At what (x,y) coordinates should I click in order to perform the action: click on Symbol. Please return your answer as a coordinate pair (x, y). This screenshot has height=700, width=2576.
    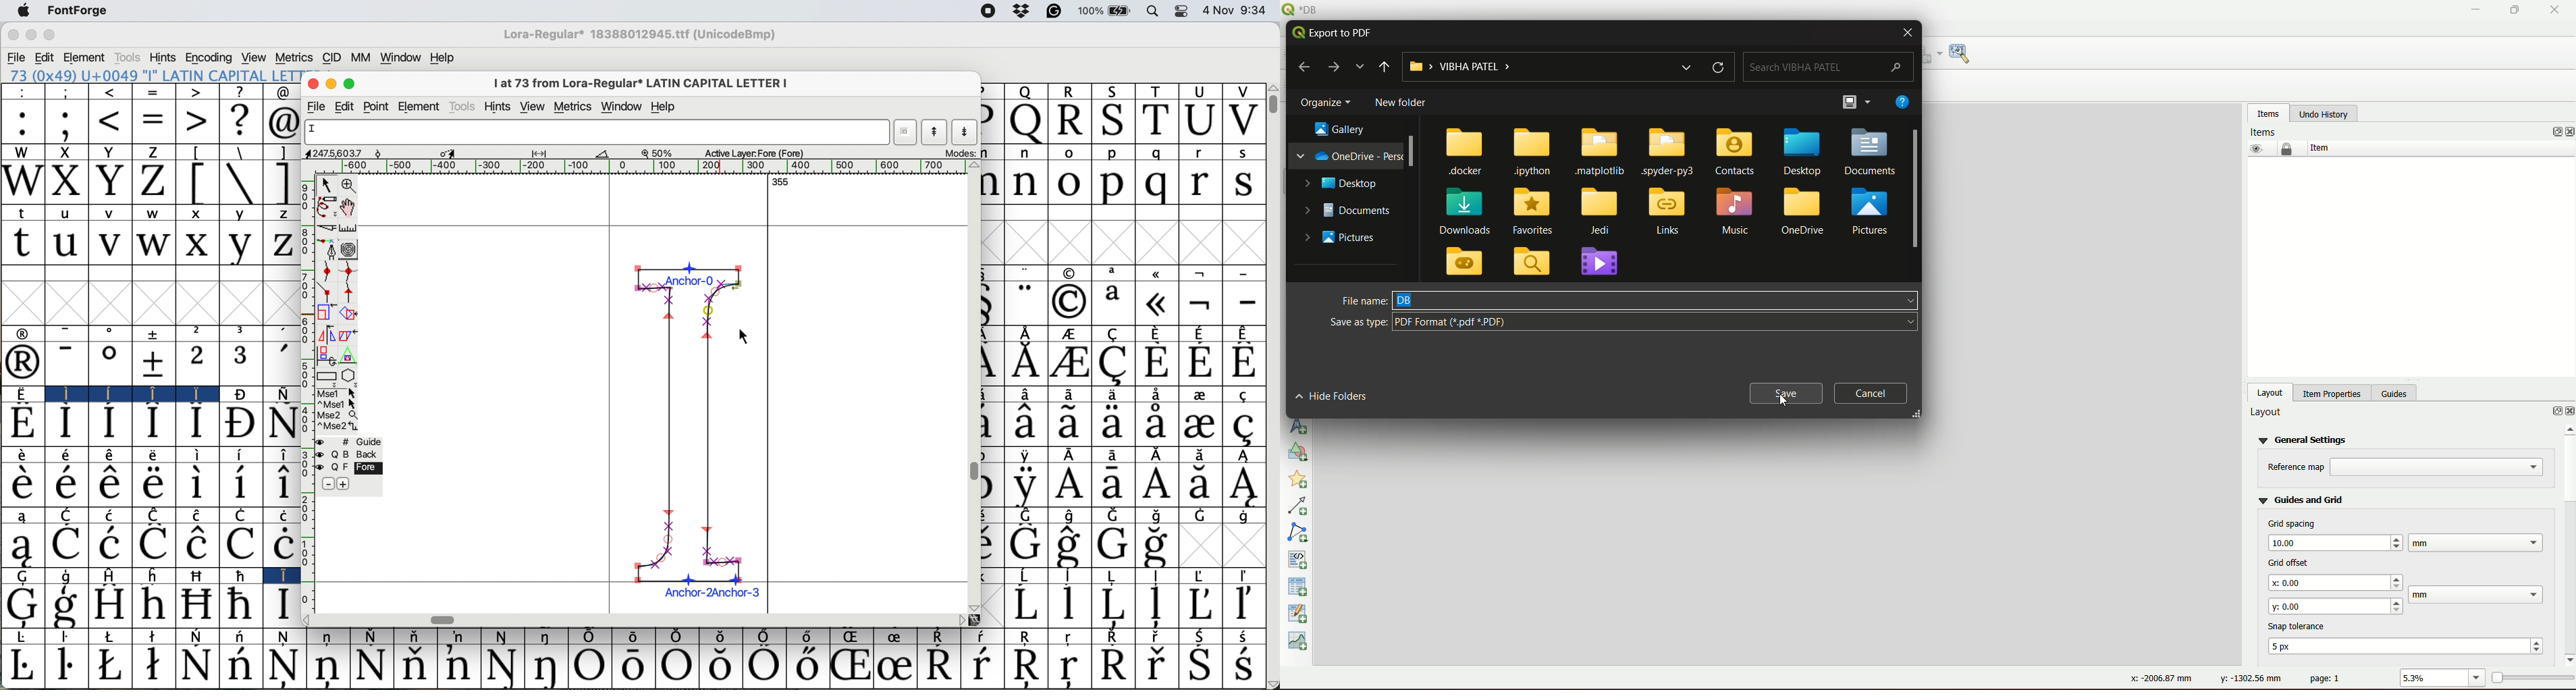
    Looking at the image, I should click on (22, 423).